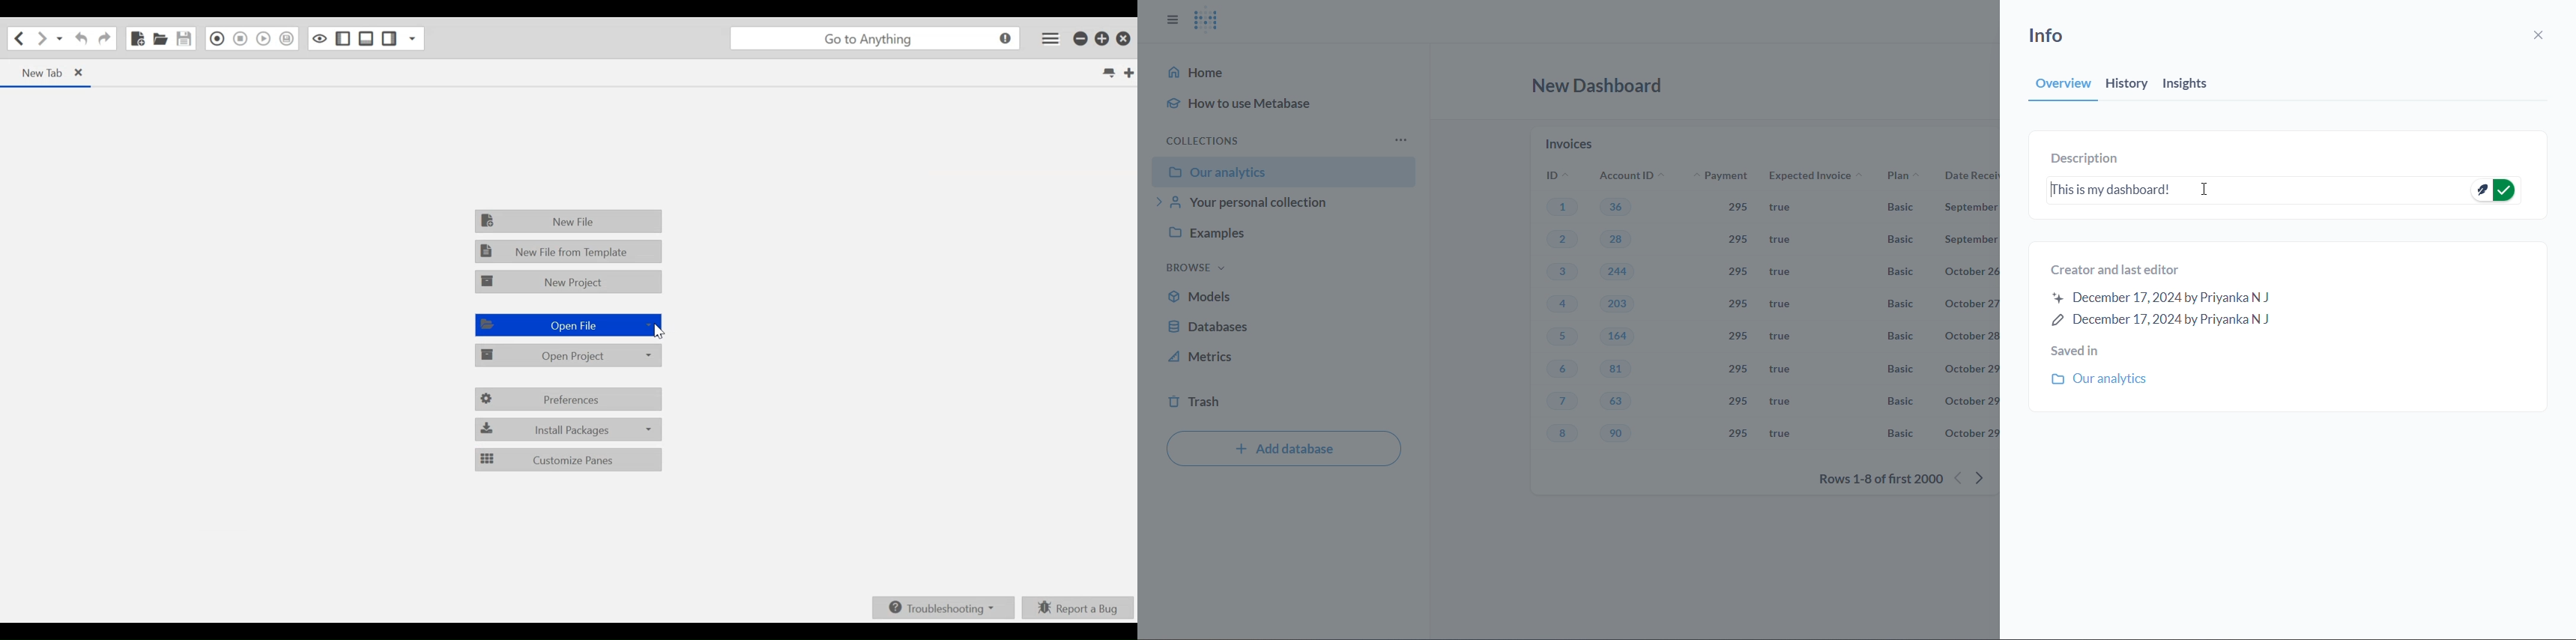 This screenshot has height=644, width=2576. I want to click on Report a bug, so click(1078, 608).